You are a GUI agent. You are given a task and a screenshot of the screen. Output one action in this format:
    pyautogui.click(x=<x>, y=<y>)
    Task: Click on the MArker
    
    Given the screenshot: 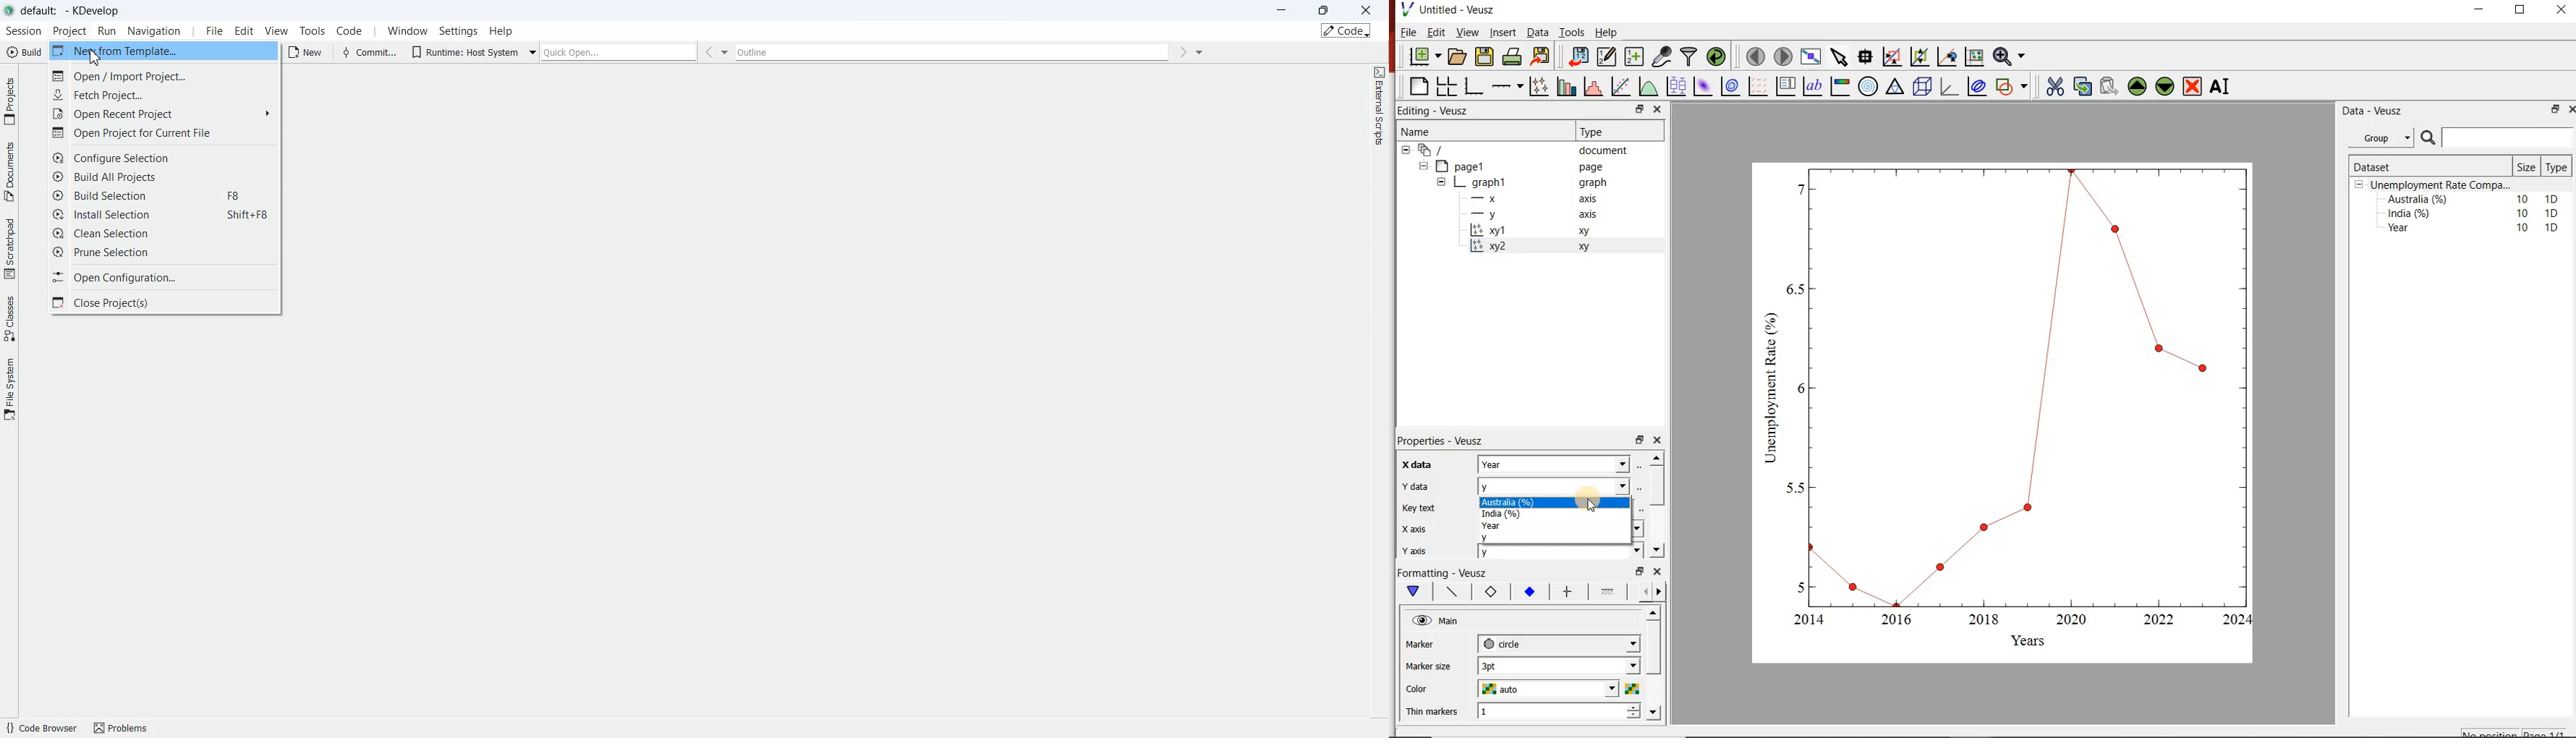 What is the action you would take?
    pyautogui.click(x=1430, y=646)
    